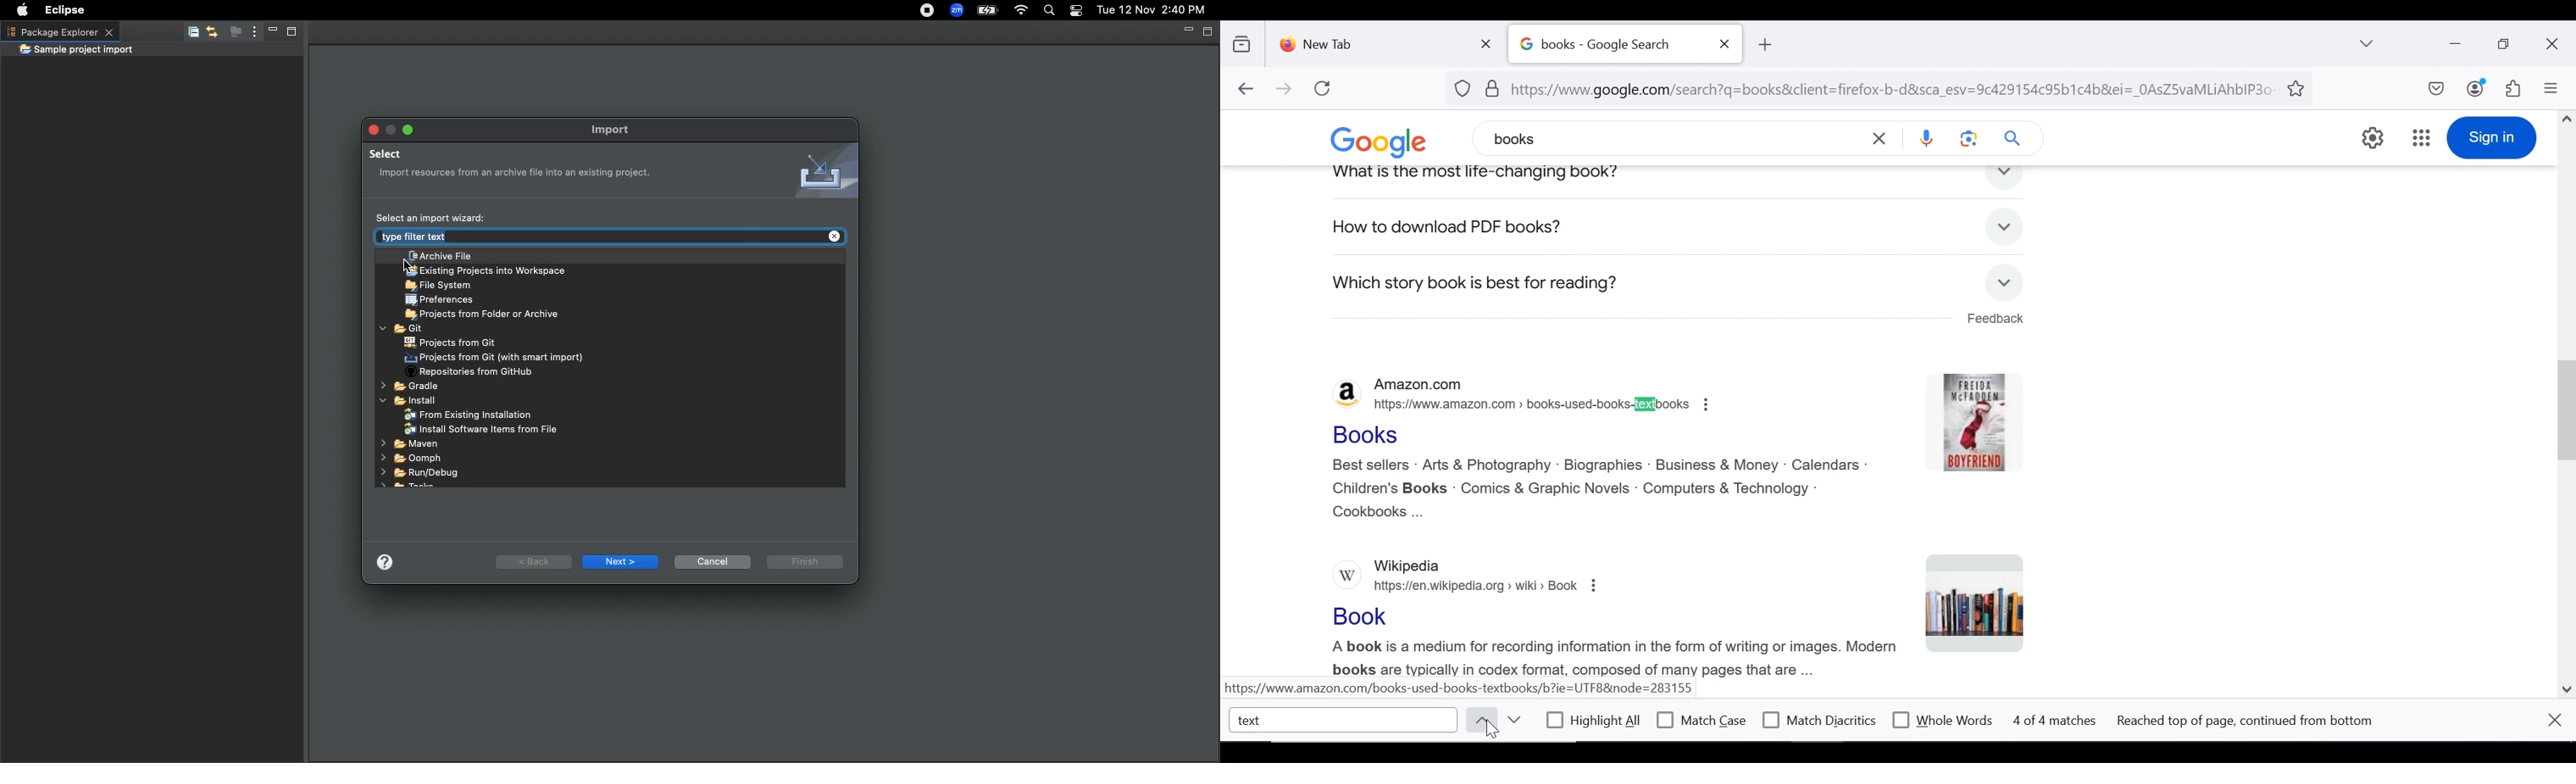  What do you see at coordinates (1594, 722) in the screenshot?
I see `highlight all` at bounding box center [1594, 722].